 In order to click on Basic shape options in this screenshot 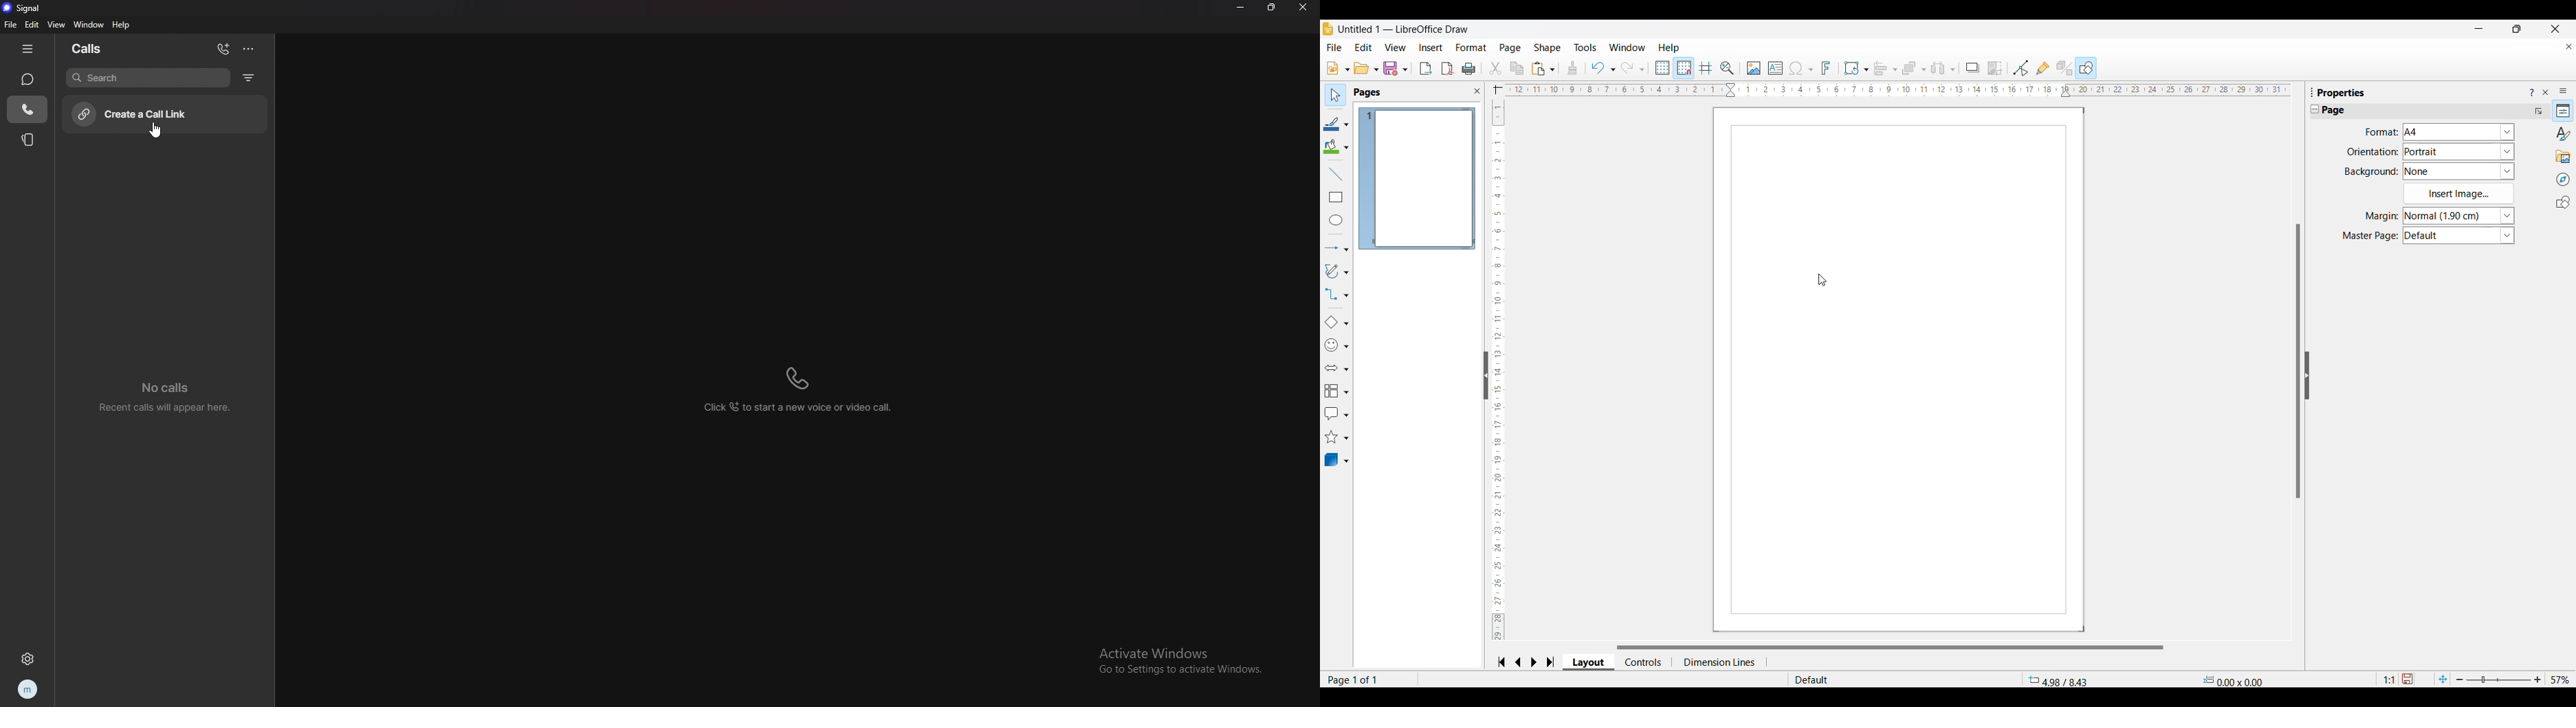, I will do `click(1336, 322)`.